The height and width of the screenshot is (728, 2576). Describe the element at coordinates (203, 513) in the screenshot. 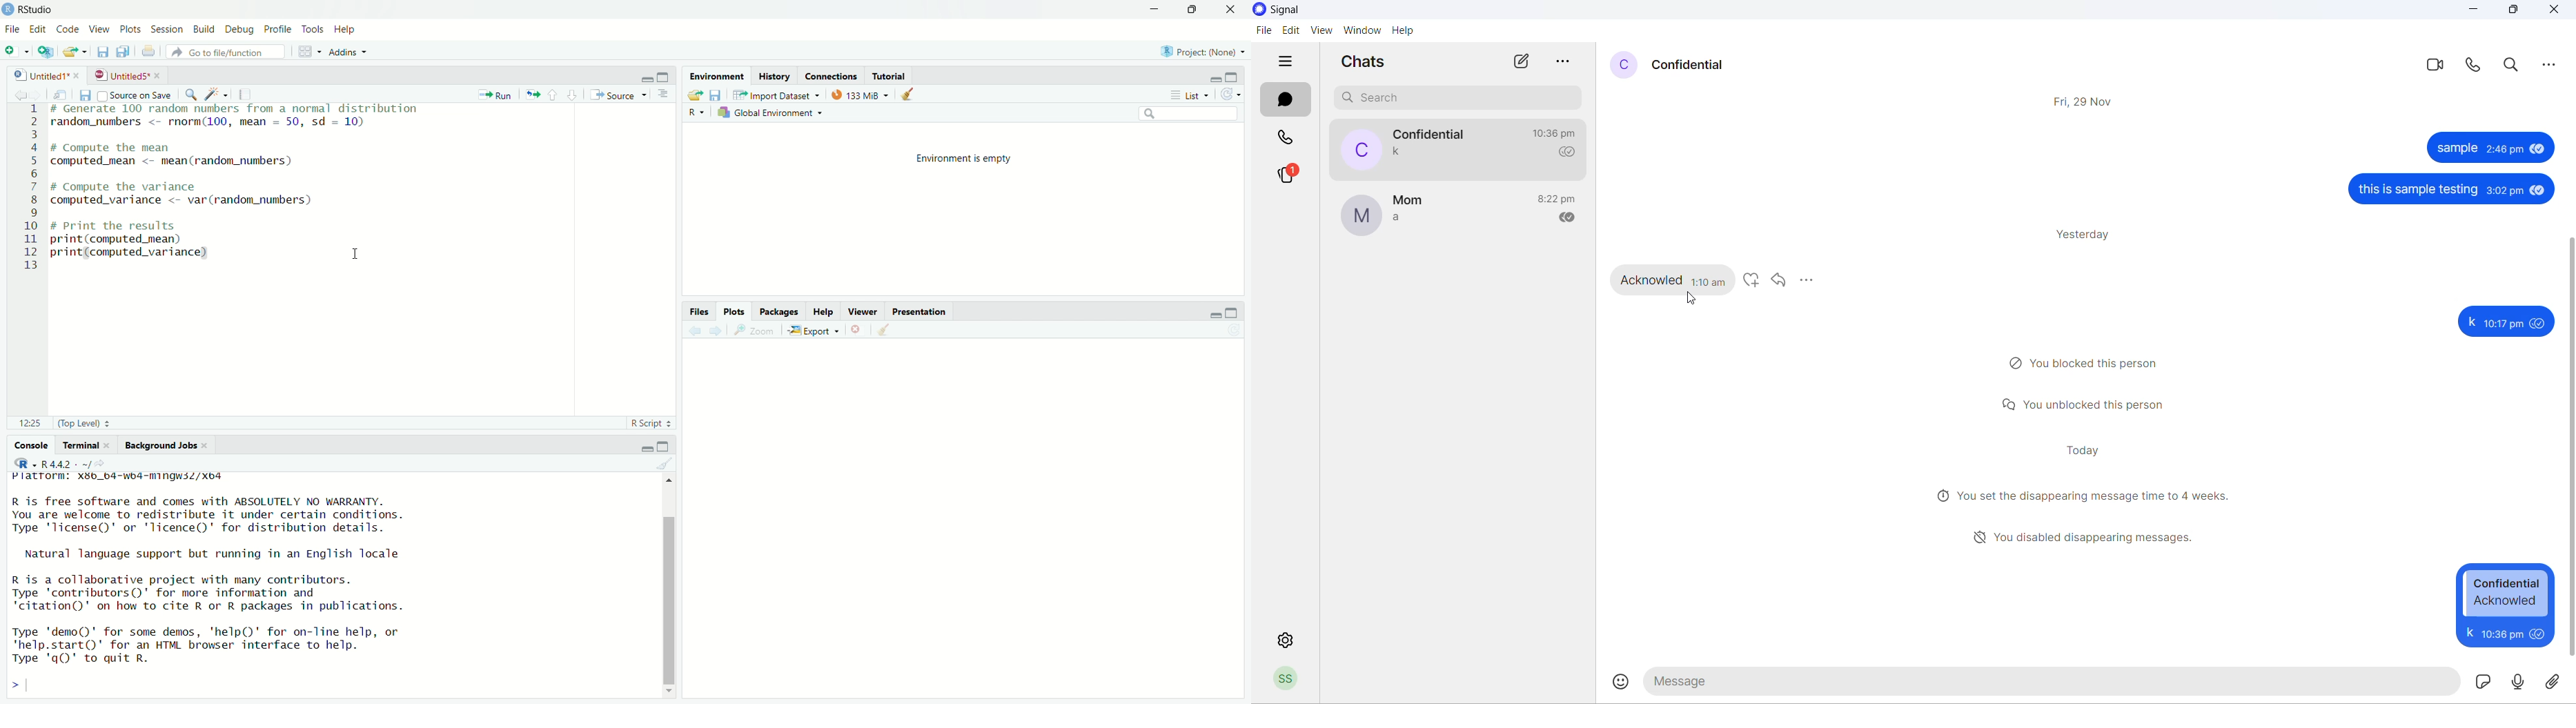

I see `R is free software and comes with ABSOLUTELY NO WARRANTY.
You are welcome to redistribute it under certain conditions.
Type "license" or 'licence()' for distribution details.` at that location.